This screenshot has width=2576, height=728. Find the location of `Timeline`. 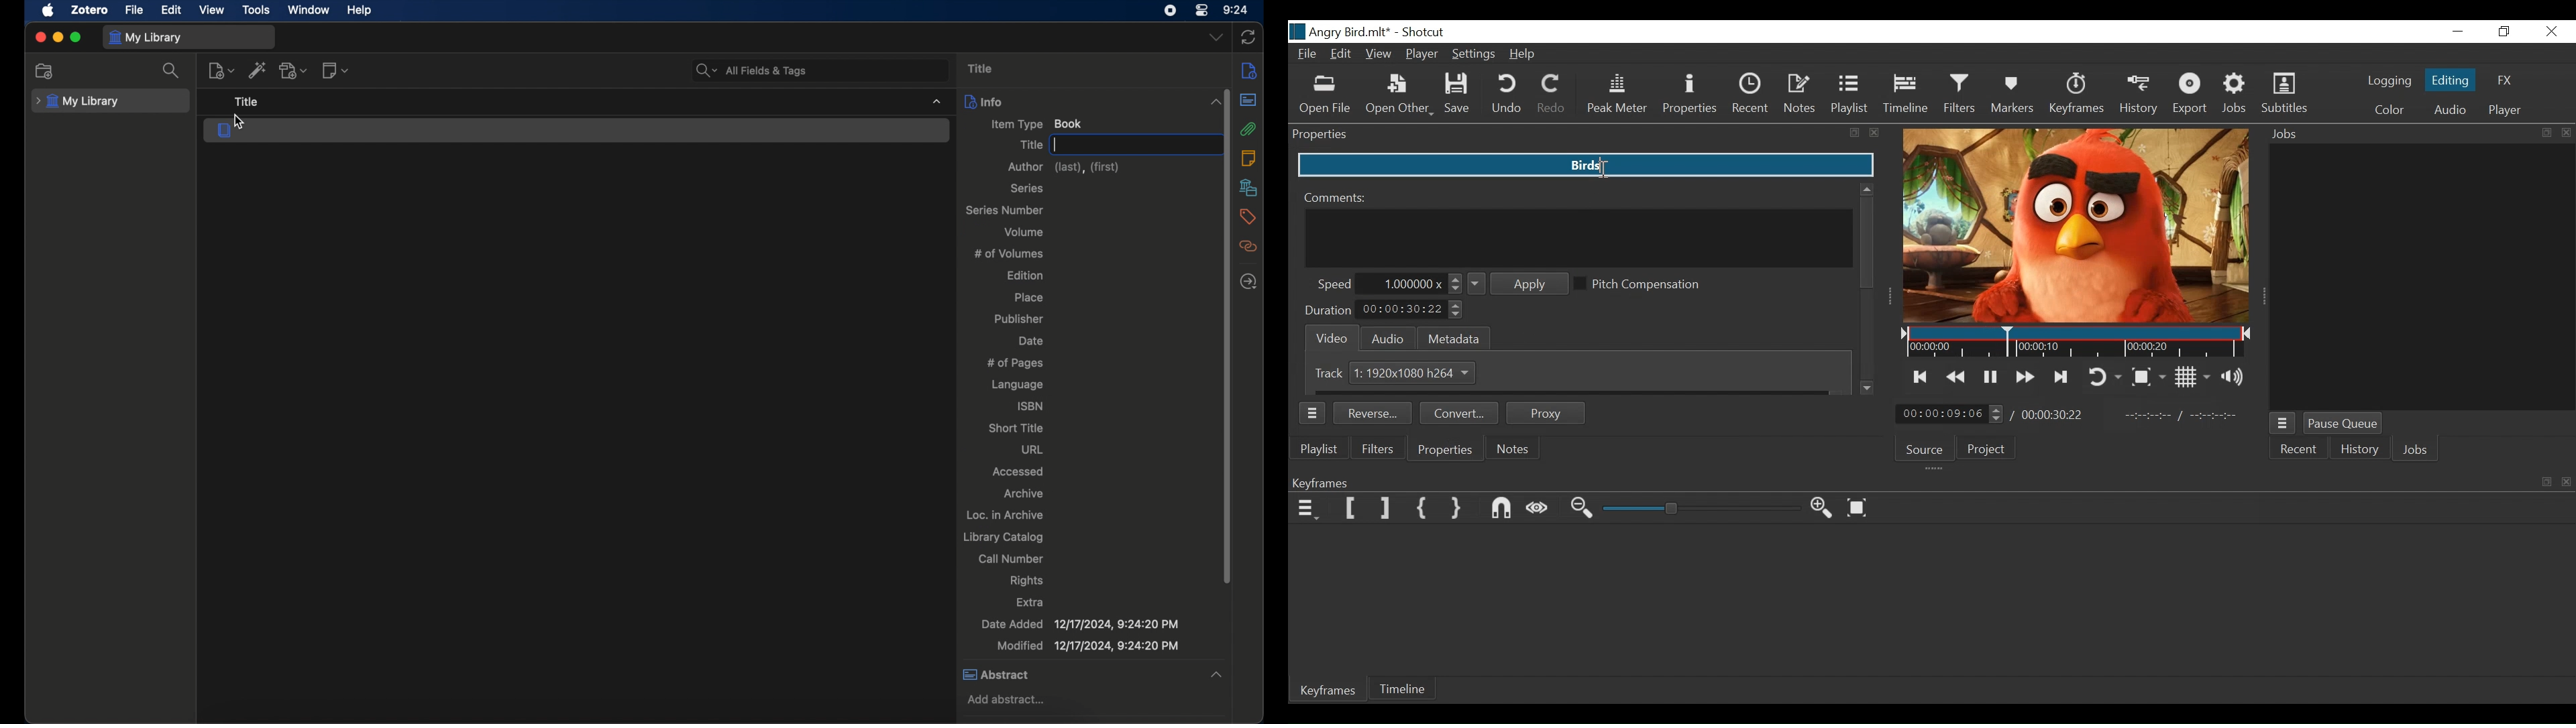

Timeline is located at coordinates (1404, 690).